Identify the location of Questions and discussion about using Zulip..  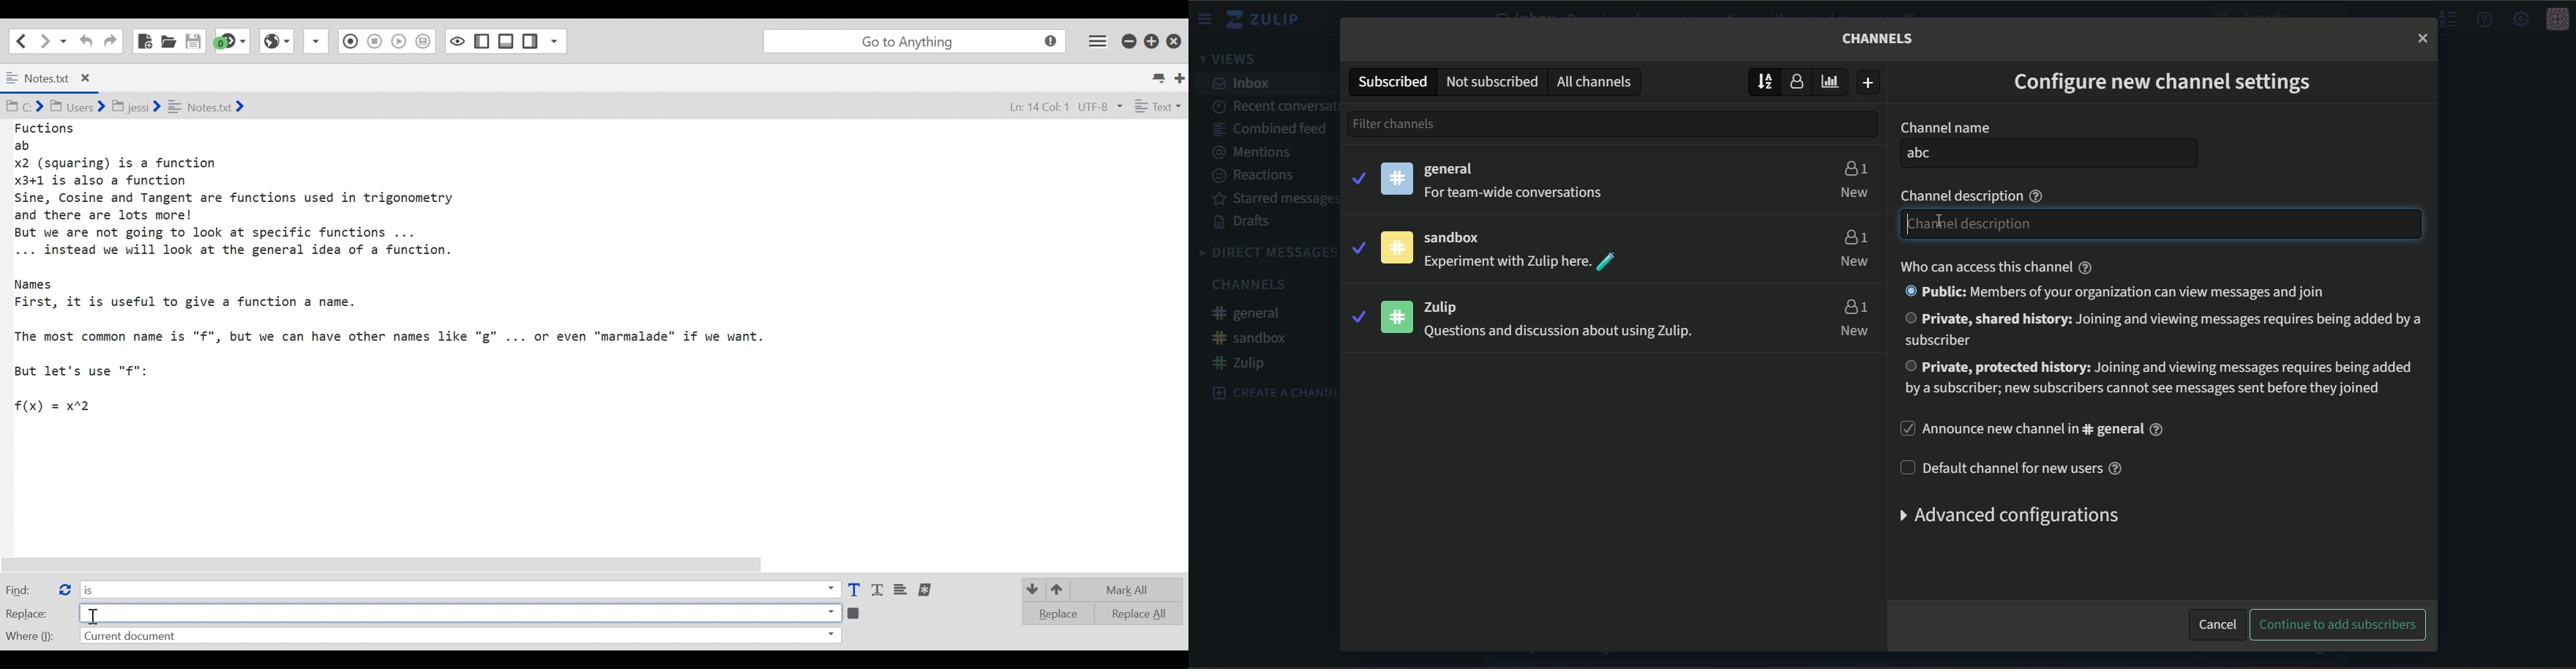
(1576, 330).